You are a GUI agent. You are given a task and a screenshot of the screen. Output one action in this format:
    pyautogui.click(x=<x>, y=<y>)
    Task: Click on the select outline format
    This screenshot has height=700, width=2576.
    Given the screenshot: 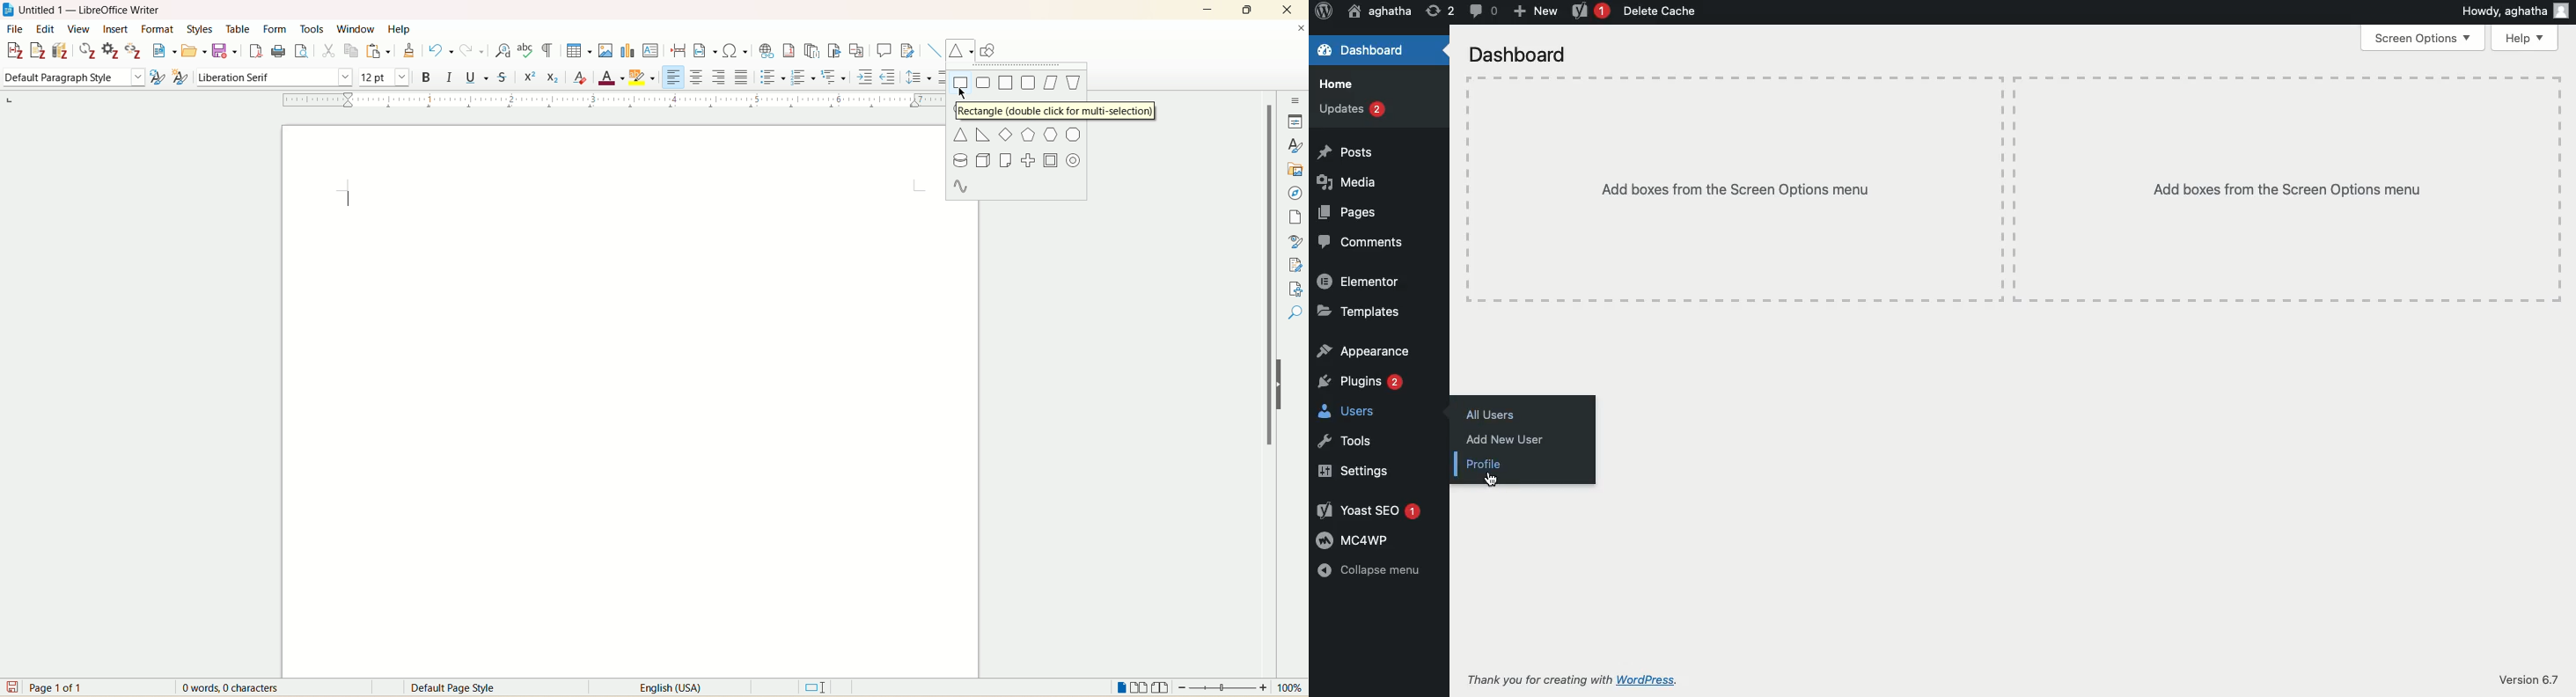 What is the action you would take?
    pyautogui.click(x=833, y=78)
    